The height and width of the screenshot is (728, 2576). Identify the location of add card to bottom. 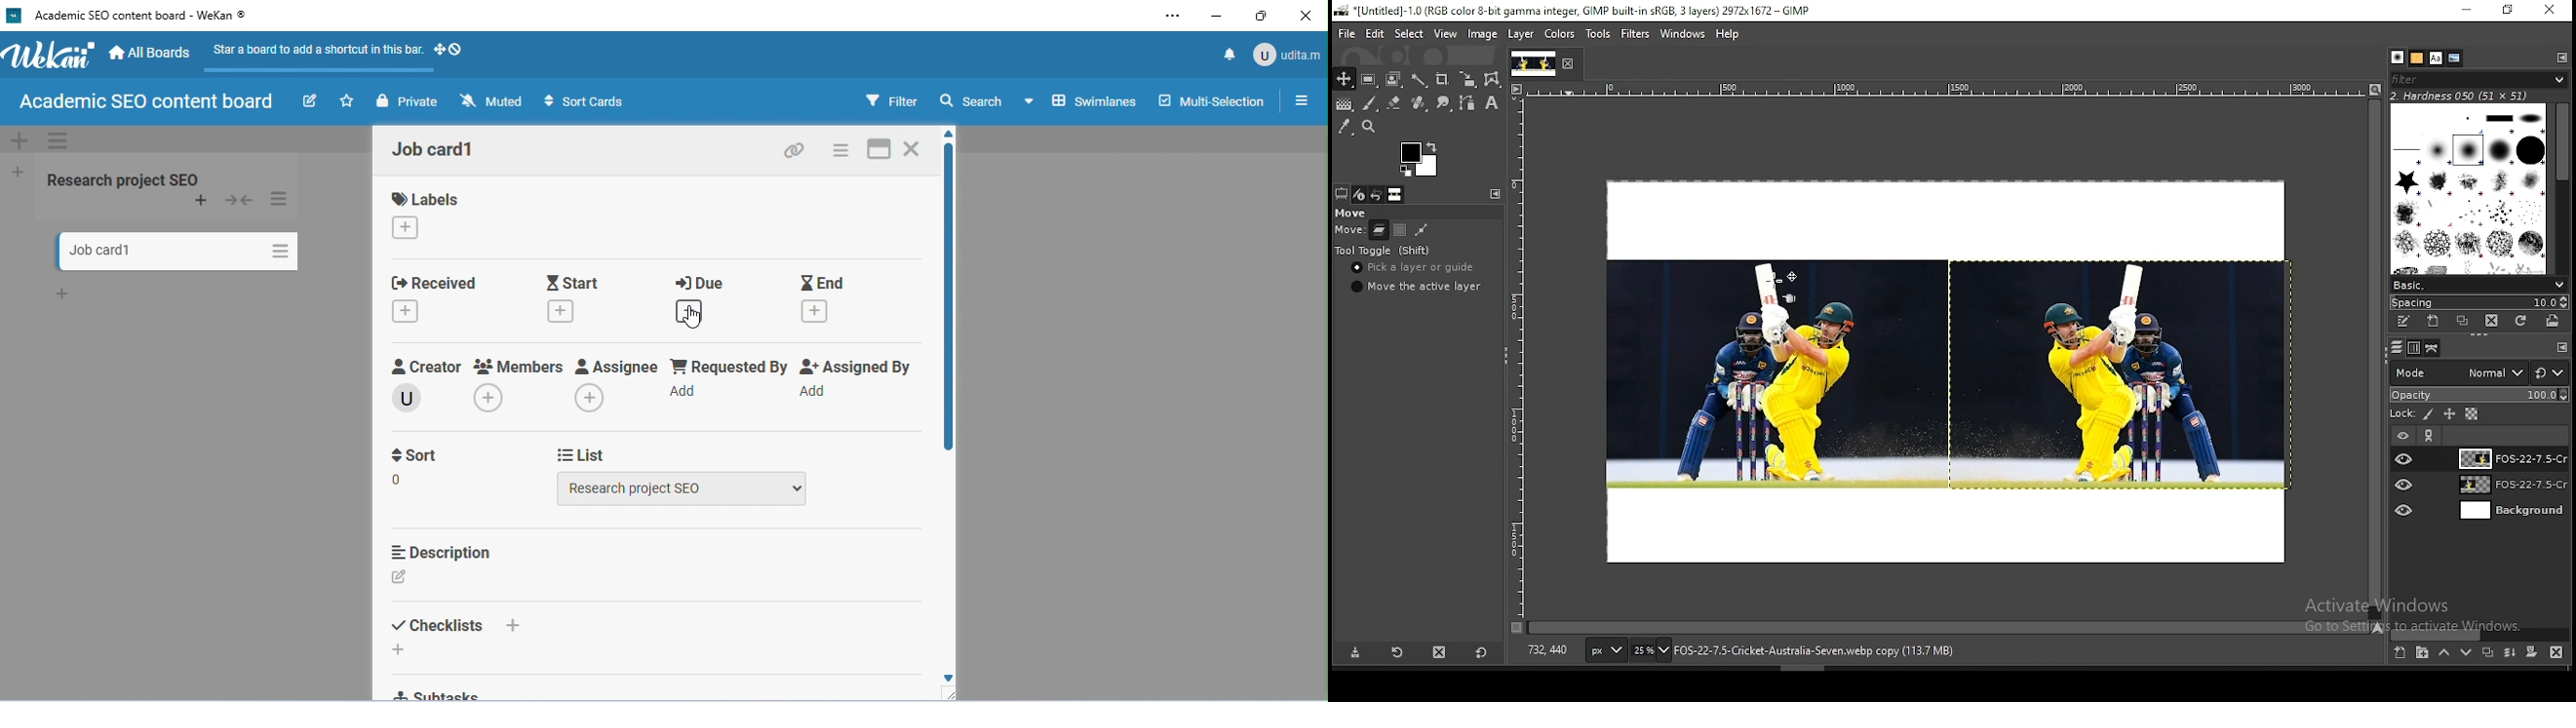
(65, 294).